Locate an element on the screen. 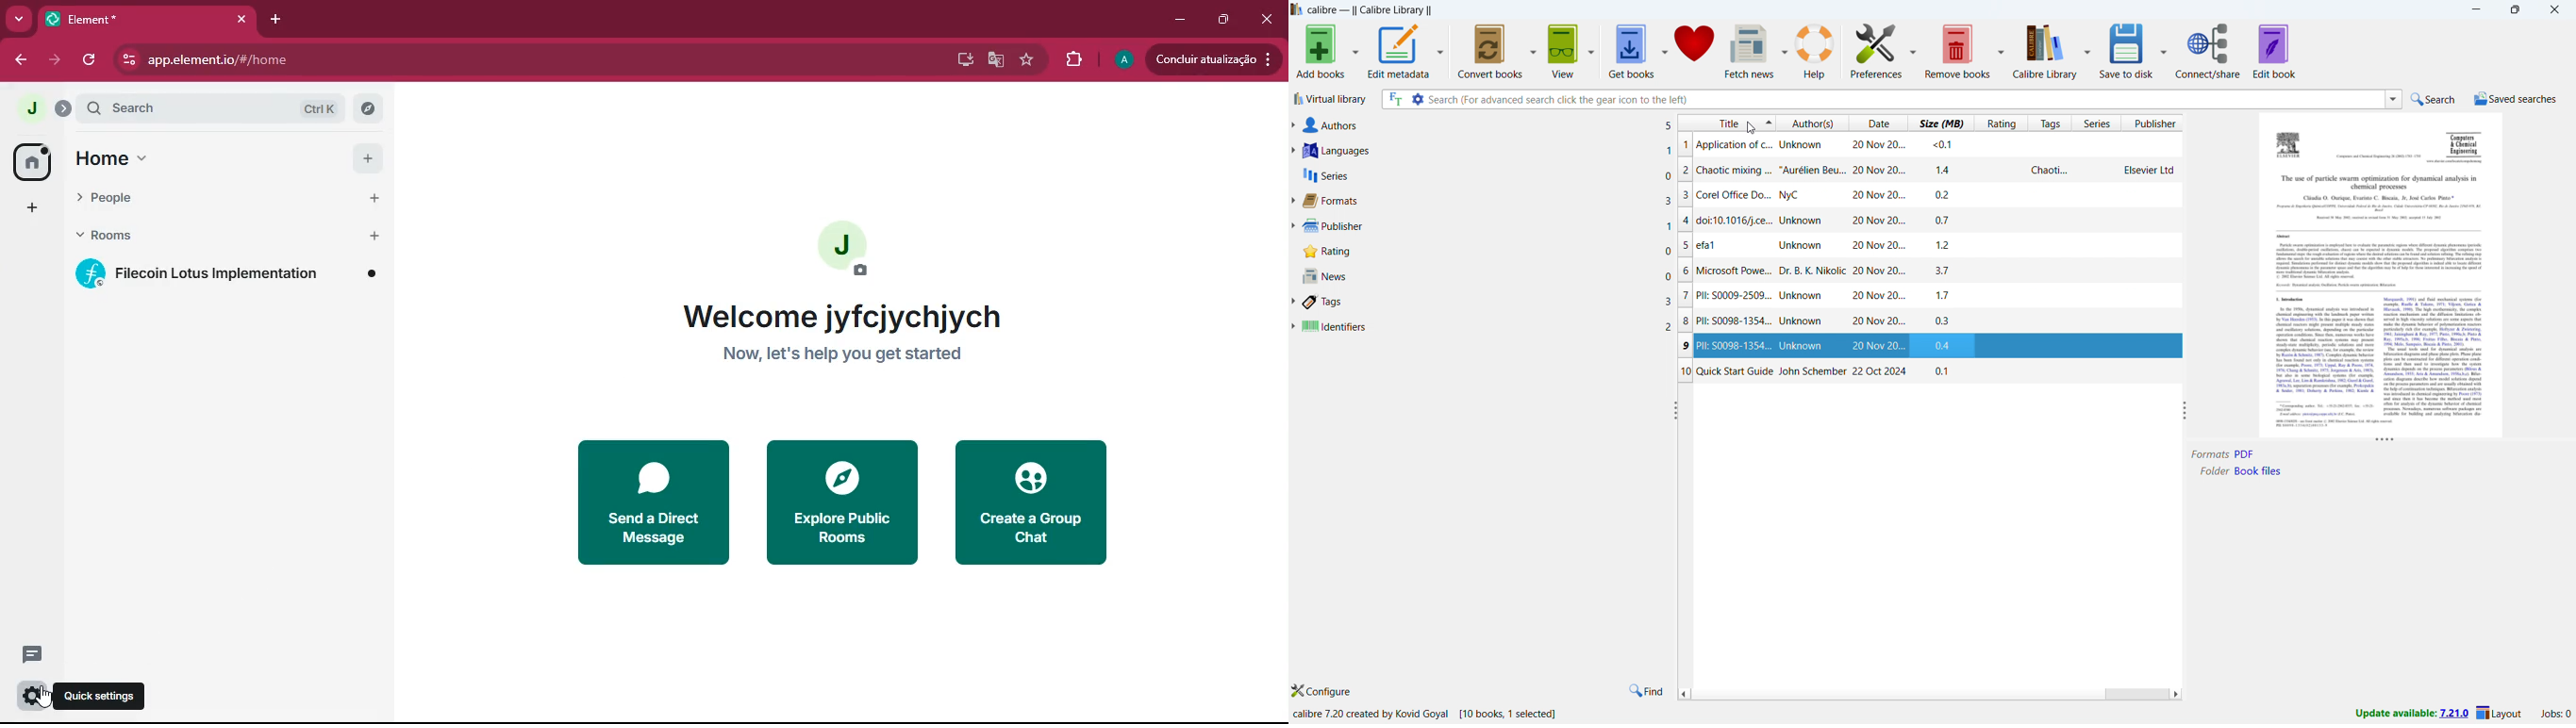 This screenshot has height=728, width=2576. fetch news optoins is located at coordinates (1781, 50).